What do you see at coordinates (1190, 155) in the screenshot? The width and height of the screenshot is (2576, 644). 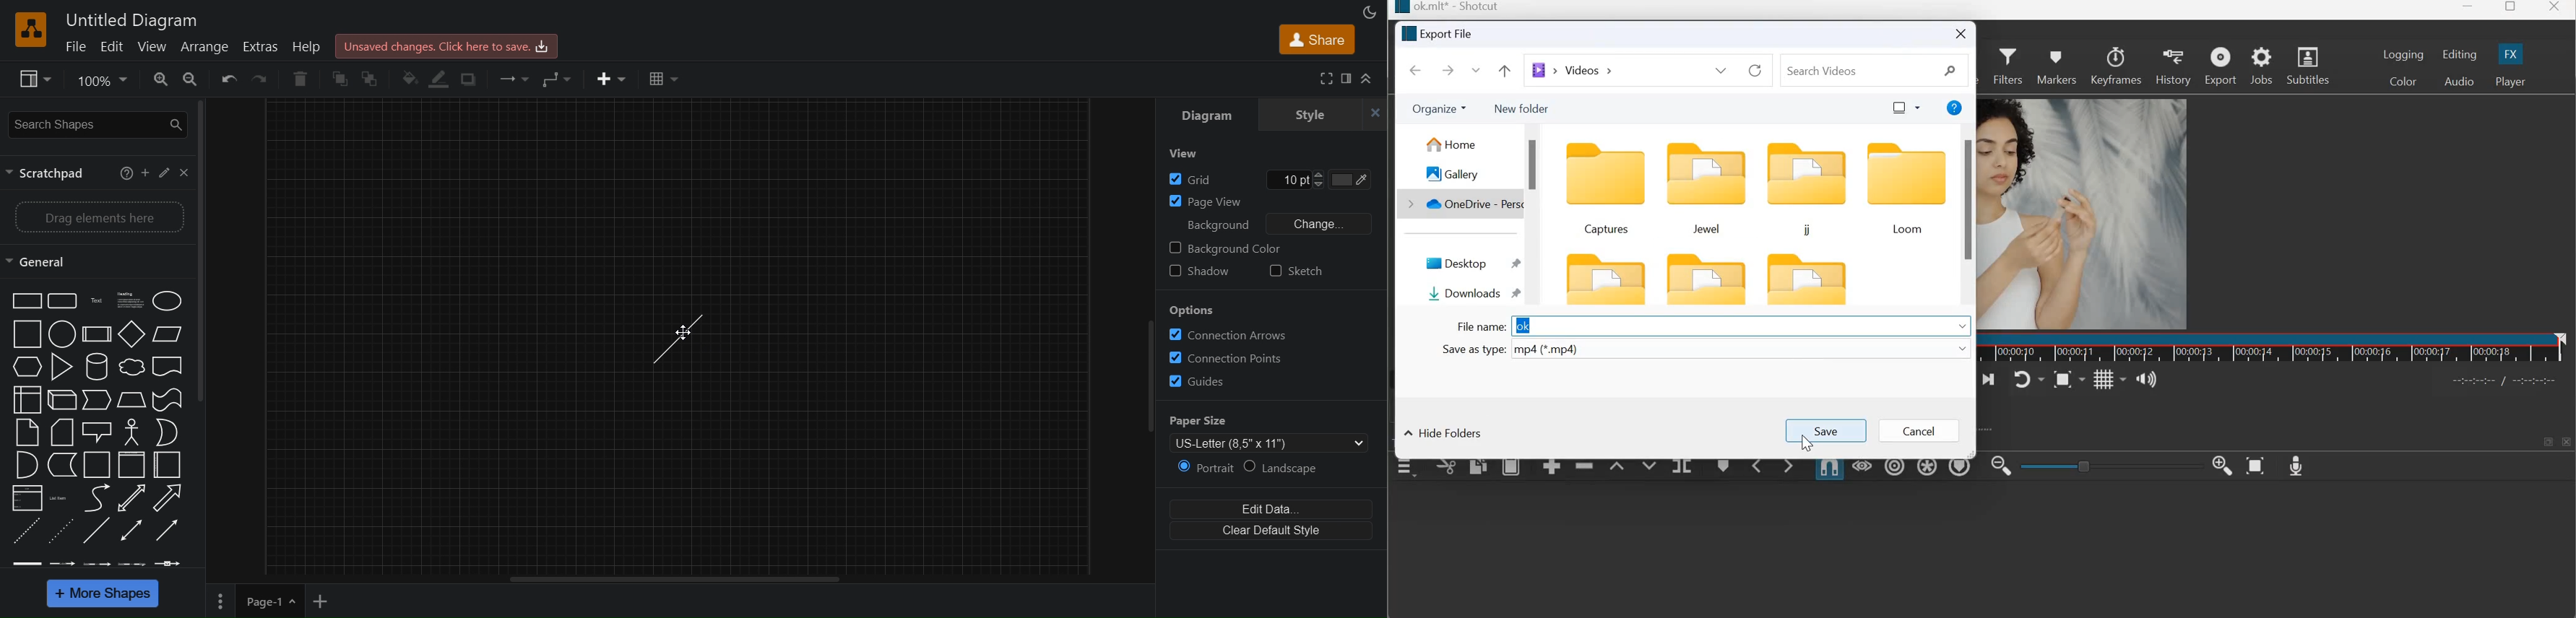 I see `view` at bounding box center [1190, 155].